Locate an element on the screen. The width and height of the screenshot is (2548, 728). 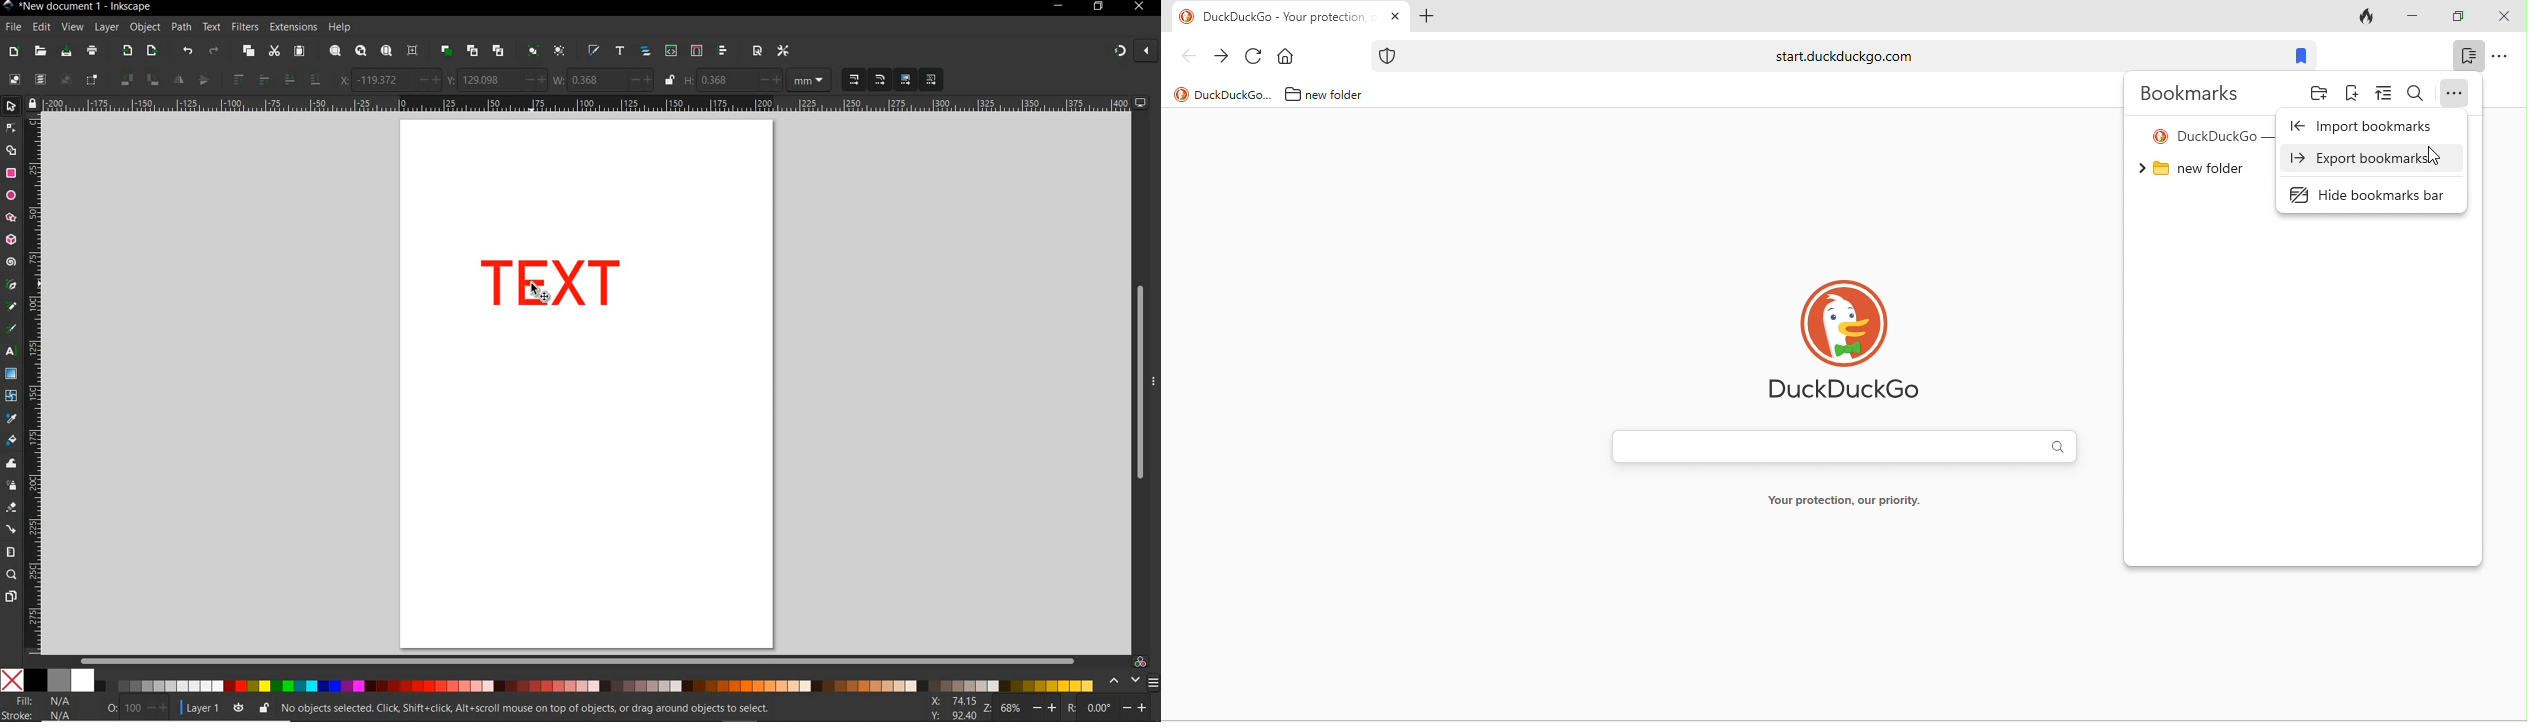
FILE & STROKE is located at coordinates (39, 707).